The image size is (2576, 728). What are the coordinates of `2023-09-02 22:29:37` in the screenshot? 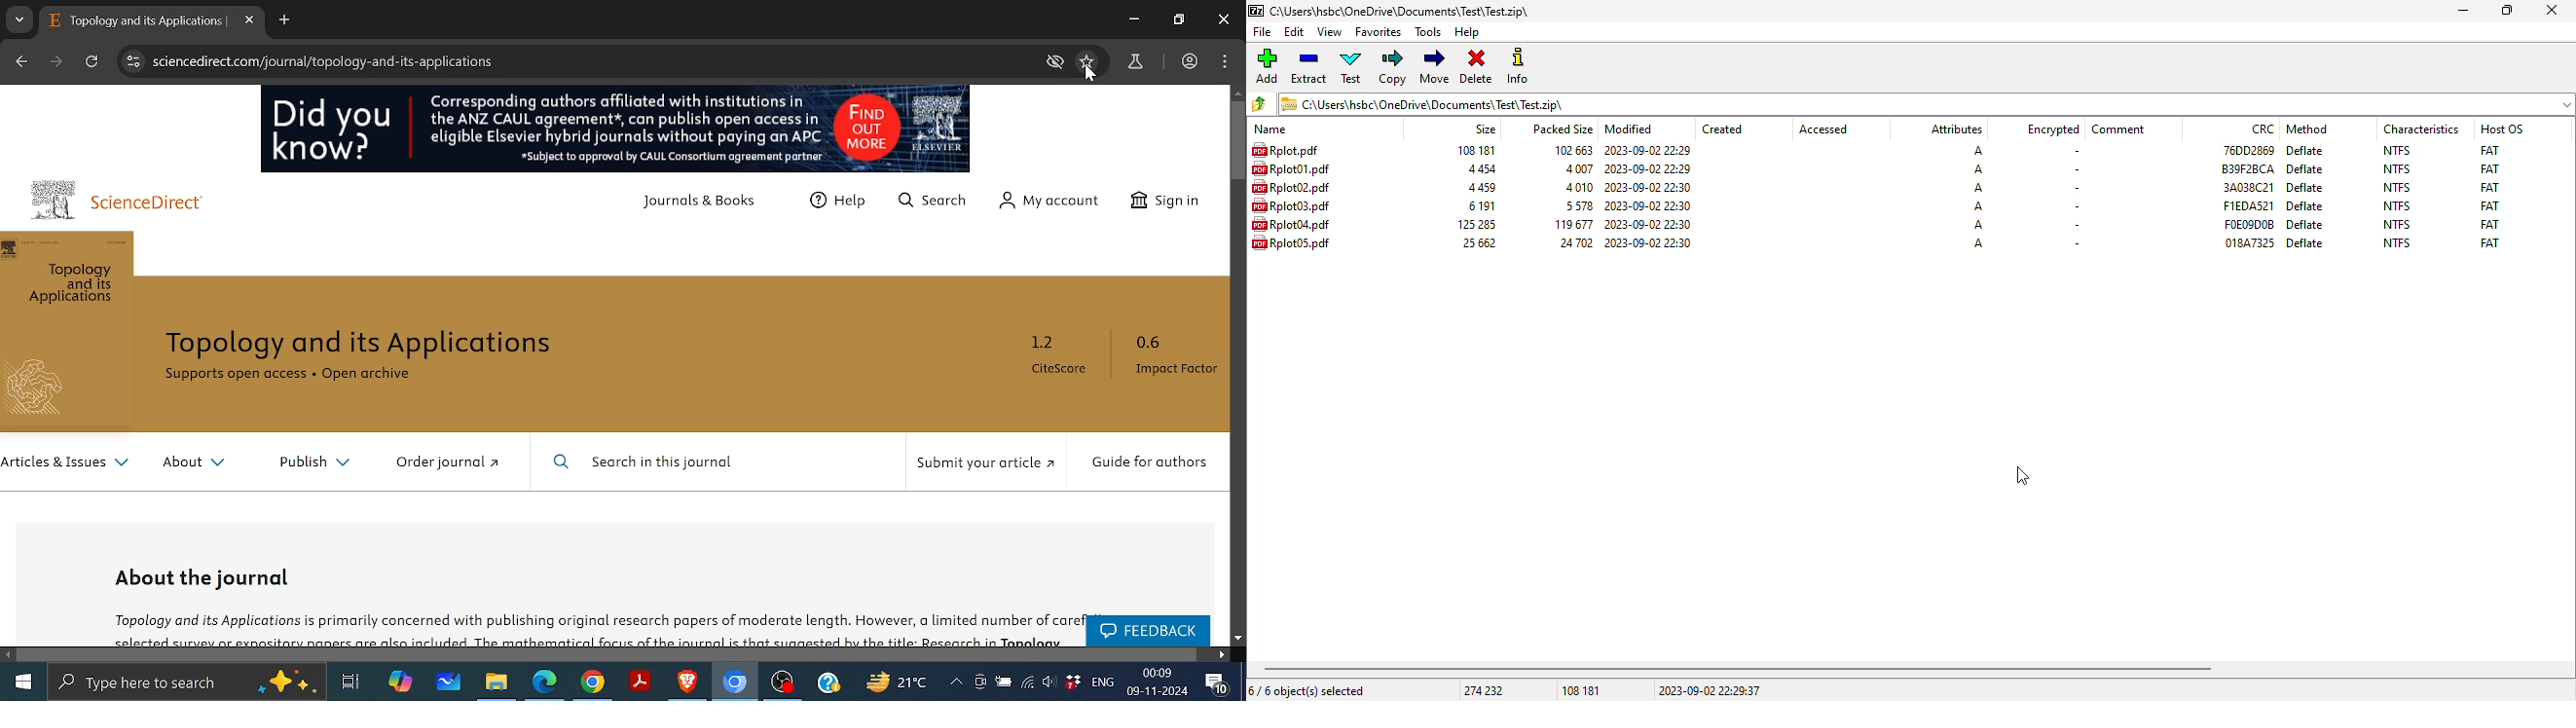 It's located at (1710, 690).